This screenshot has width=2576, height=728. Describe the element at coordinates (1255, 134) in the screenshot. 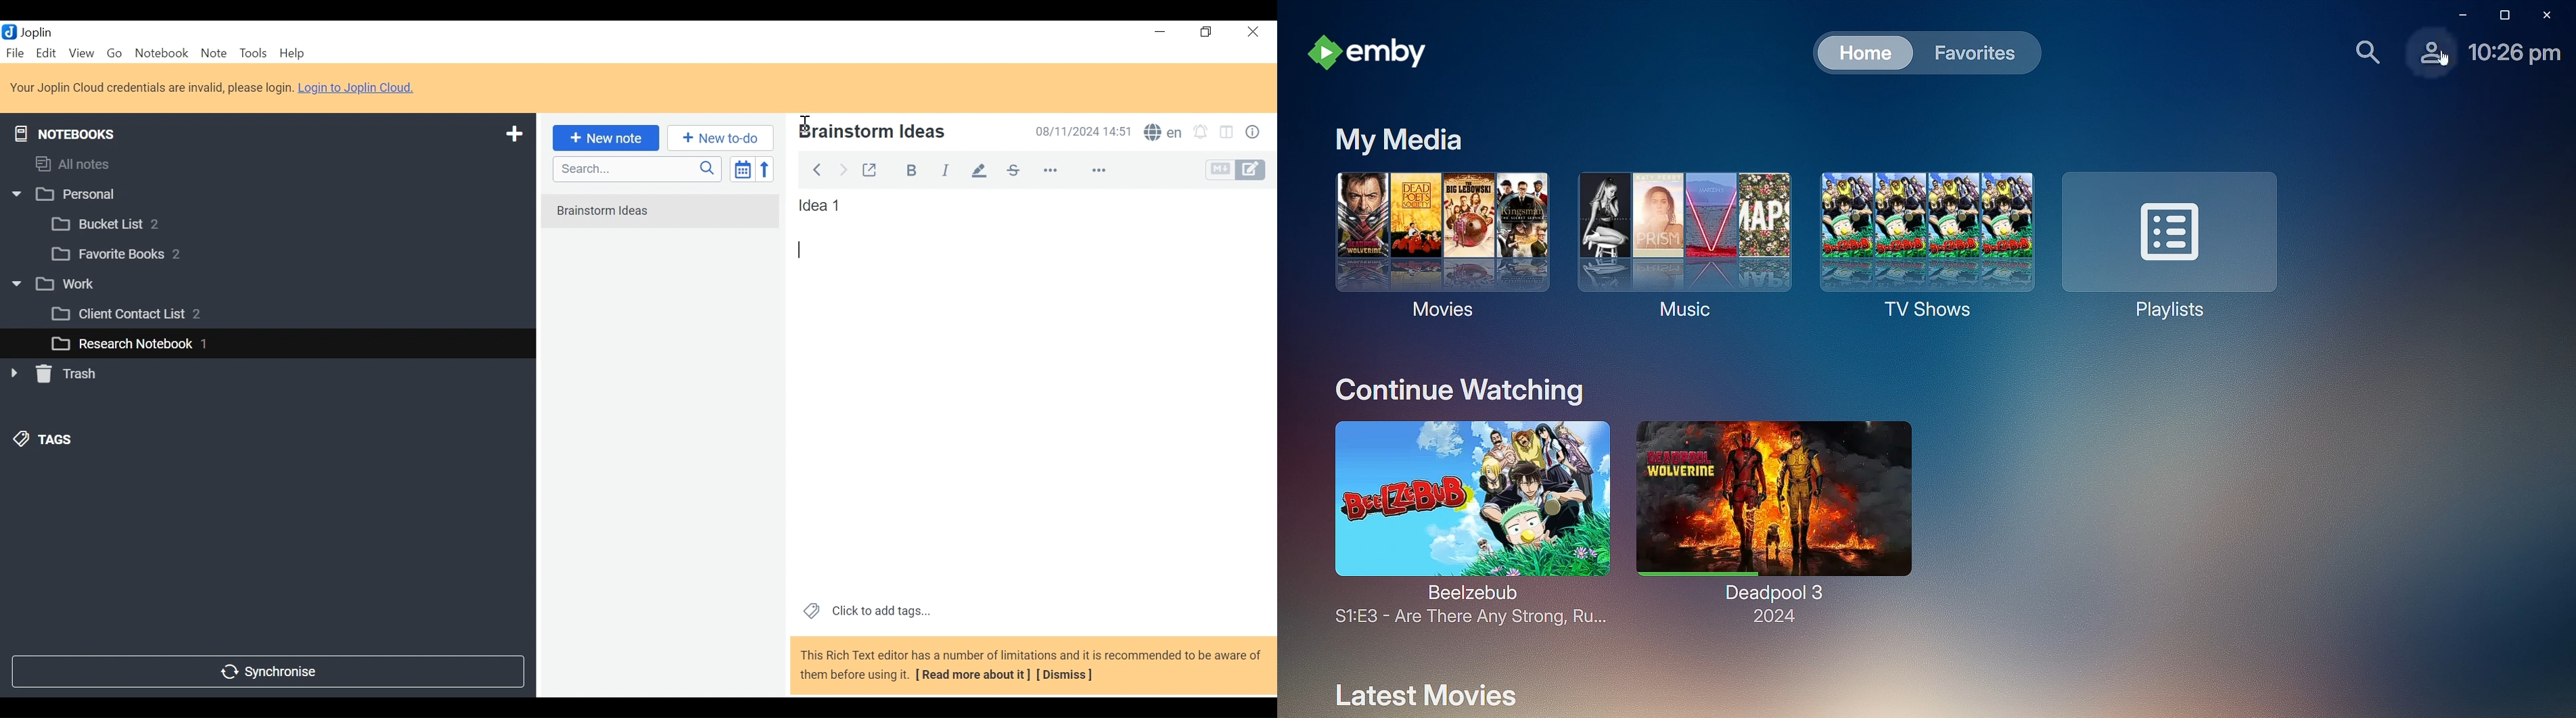

I see `Note properties` at that location.